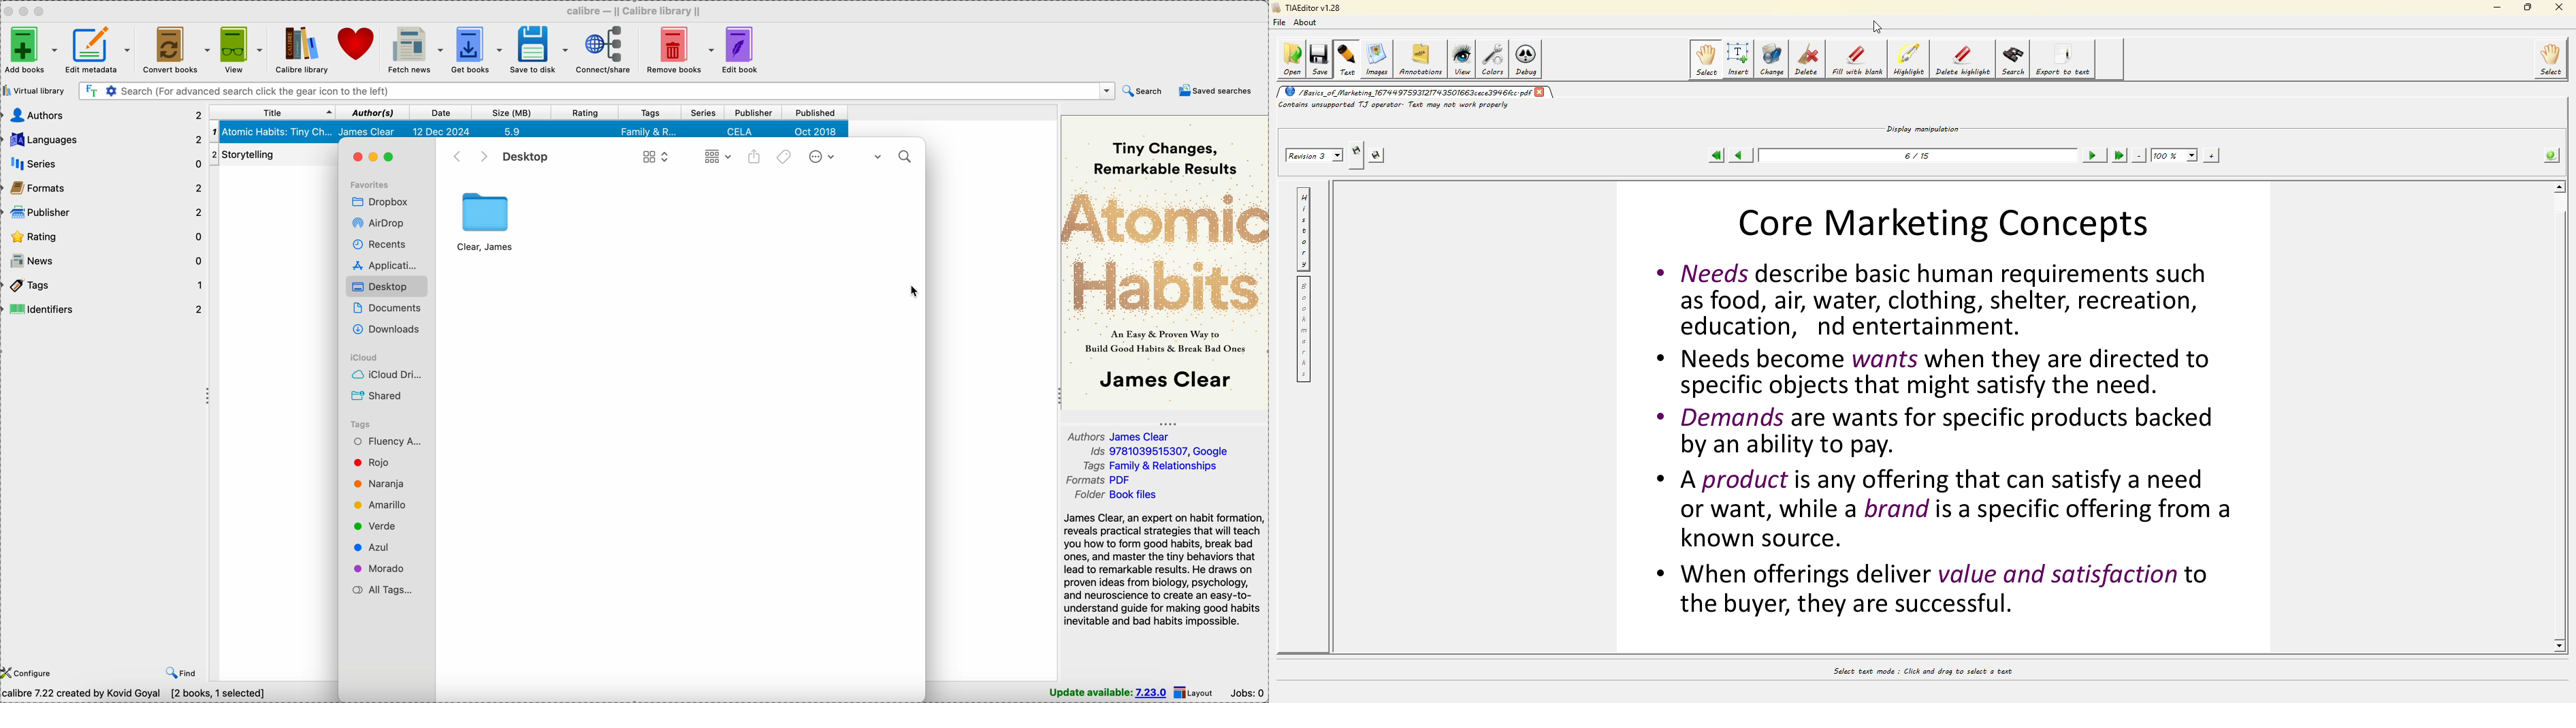 This screenshot has width=2576, height=728. Describe the element at coordinates (2011, 60) in the screenshot. I see `search` at that location.